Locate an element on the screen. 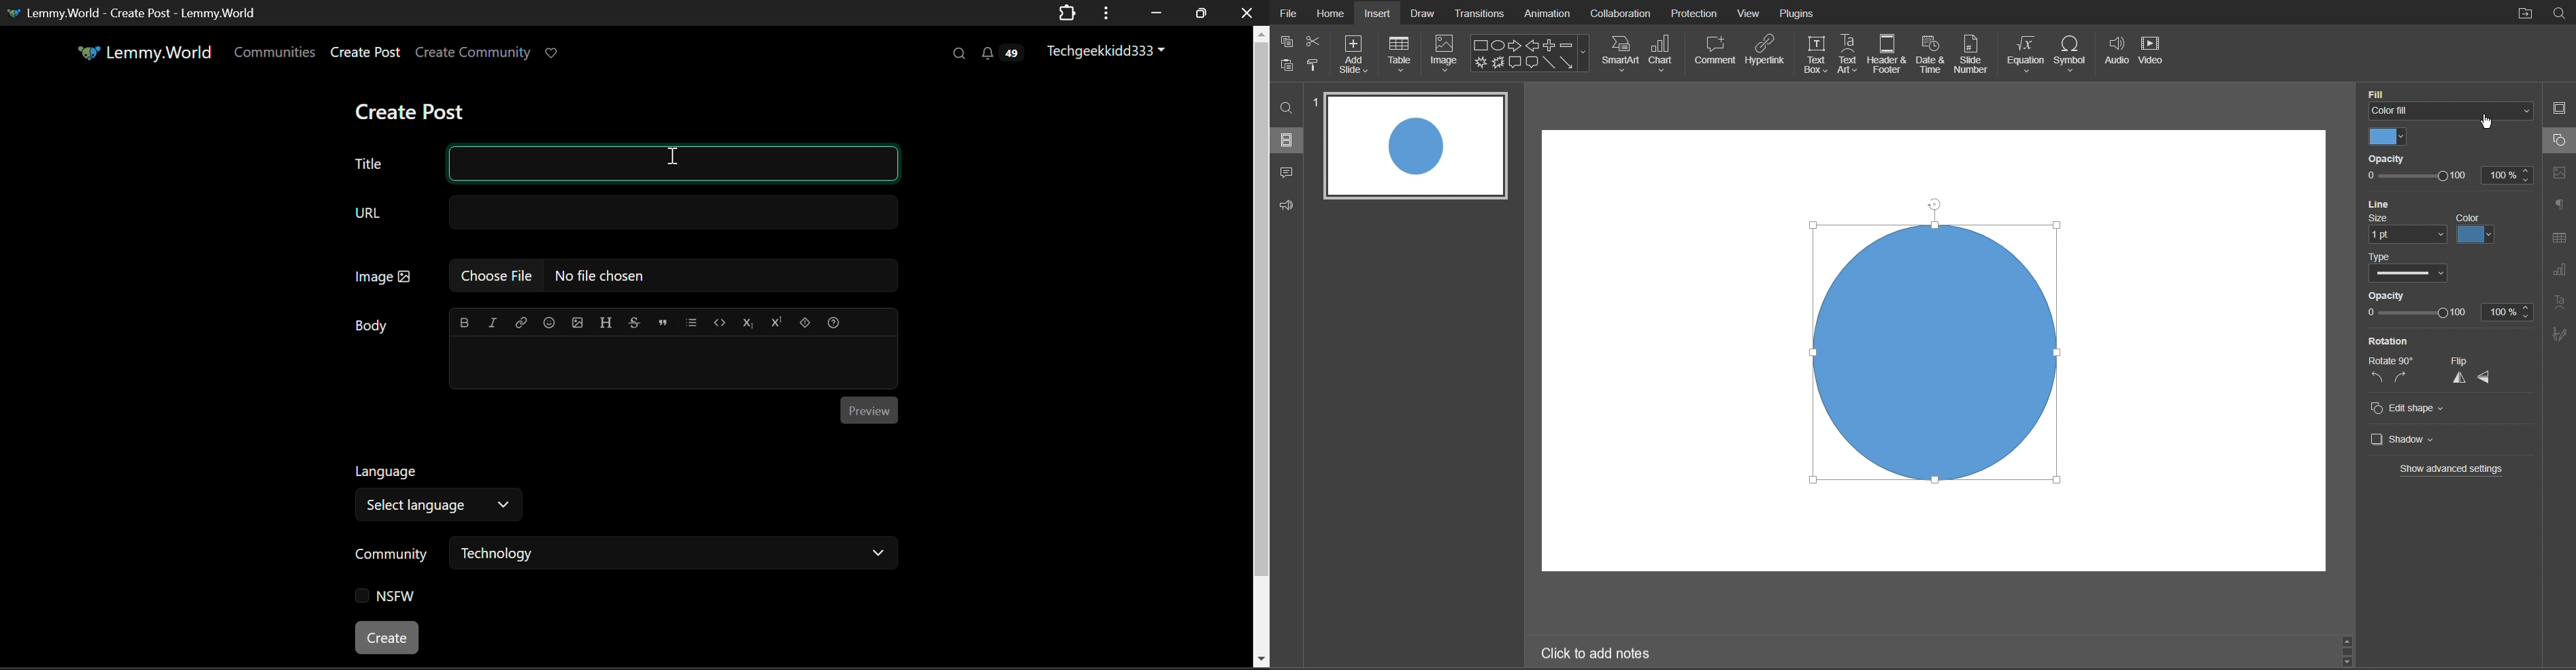 Image resolution: width=2576 pixels, height=672 pixels. Click to add notes is located at coordinates (1597, 652).